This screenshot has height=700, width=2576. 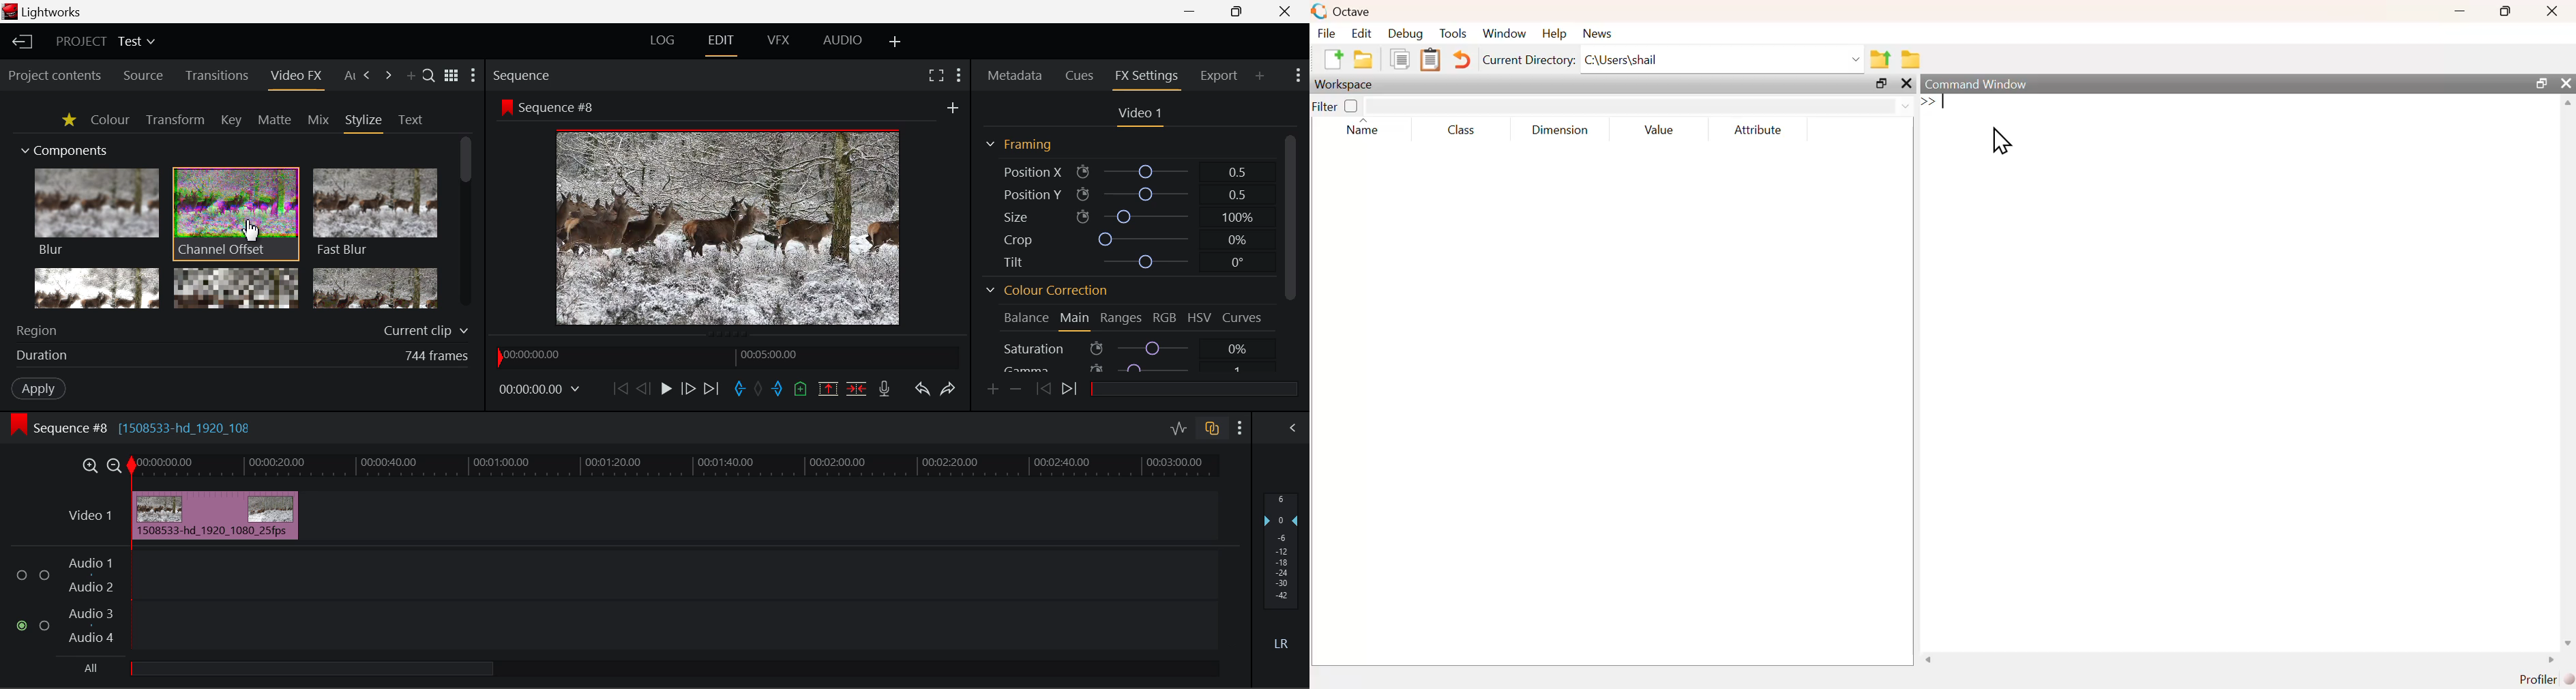 I want to click on Timeline Zoom Out, so click(x=116, y=467).